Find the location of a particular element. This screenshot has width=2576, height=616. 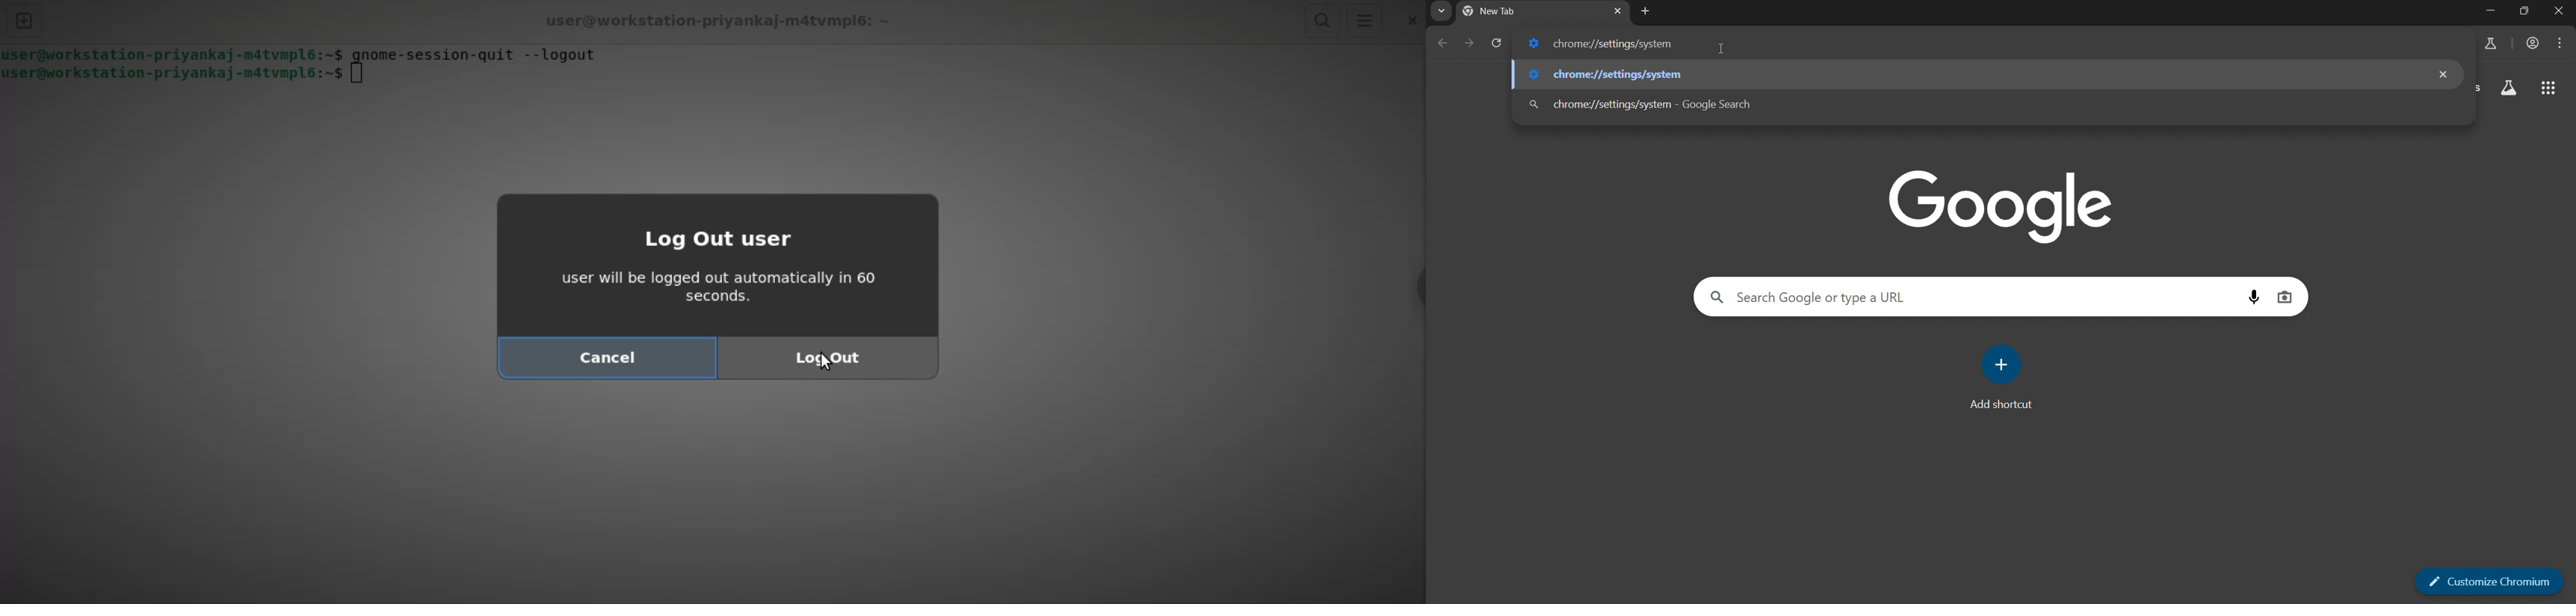

new tab is located at coordinates (24, 21).